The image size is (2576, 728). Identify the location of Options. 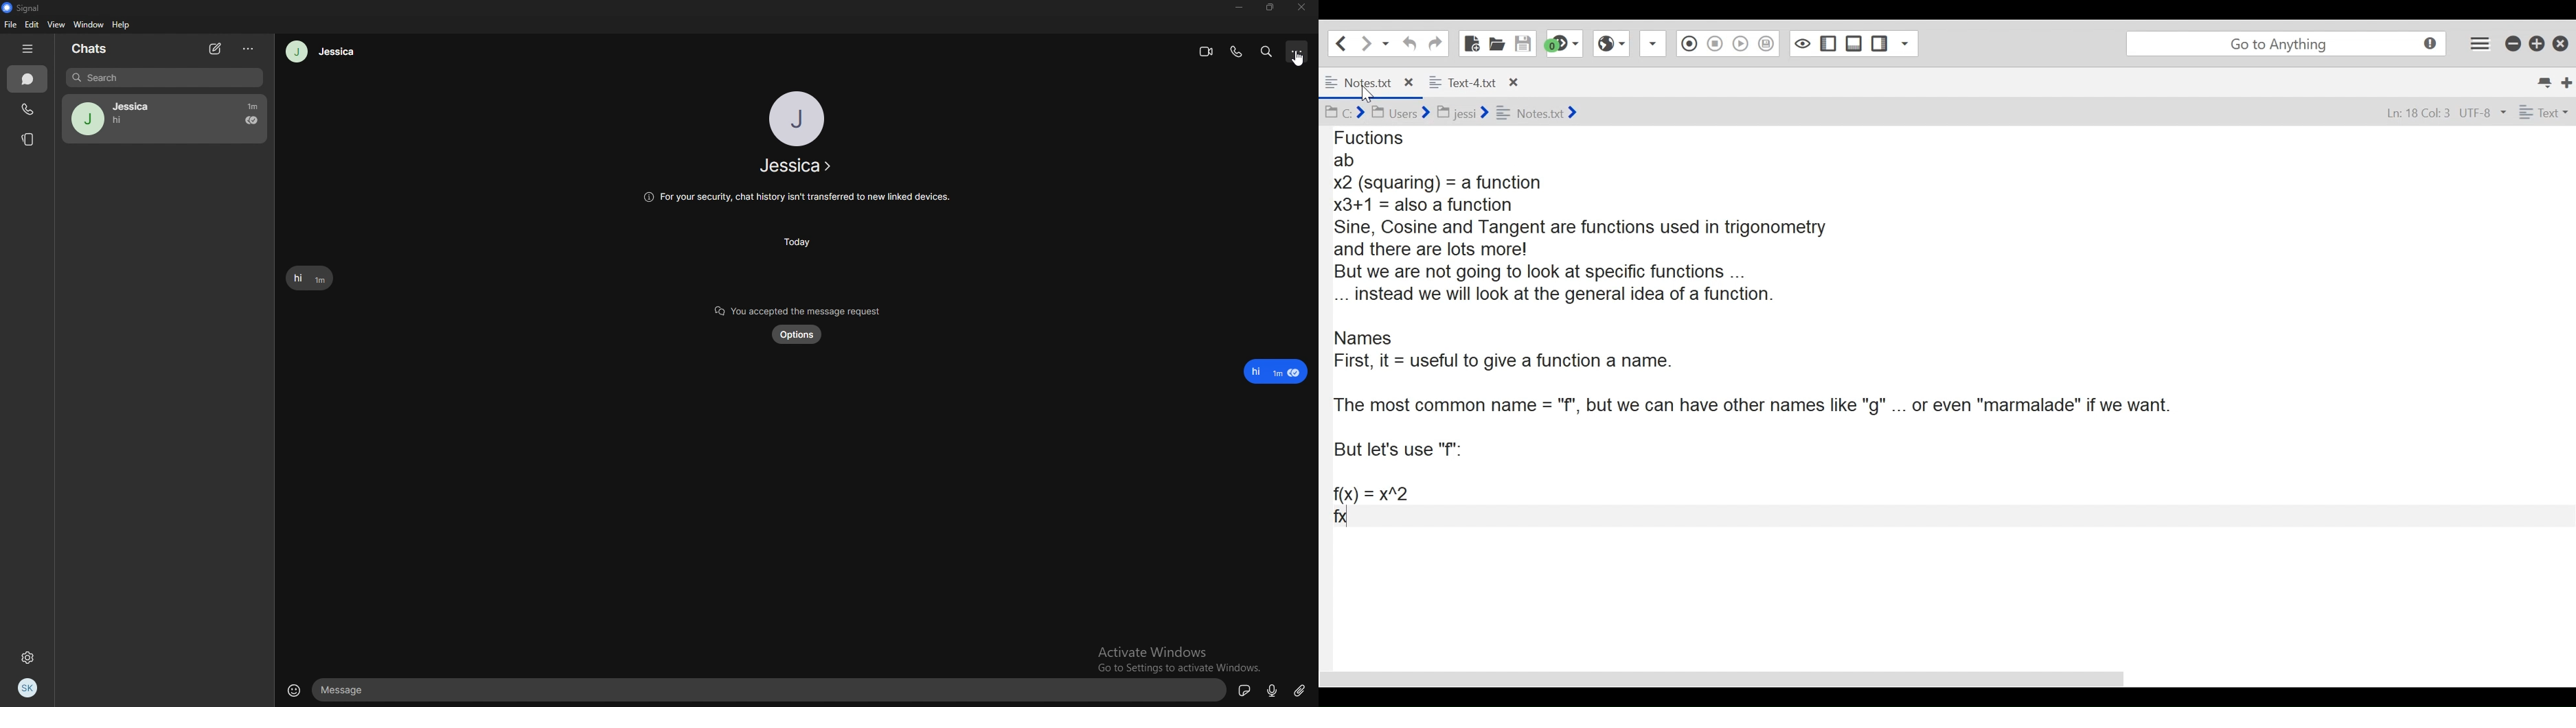
(1300, 51).